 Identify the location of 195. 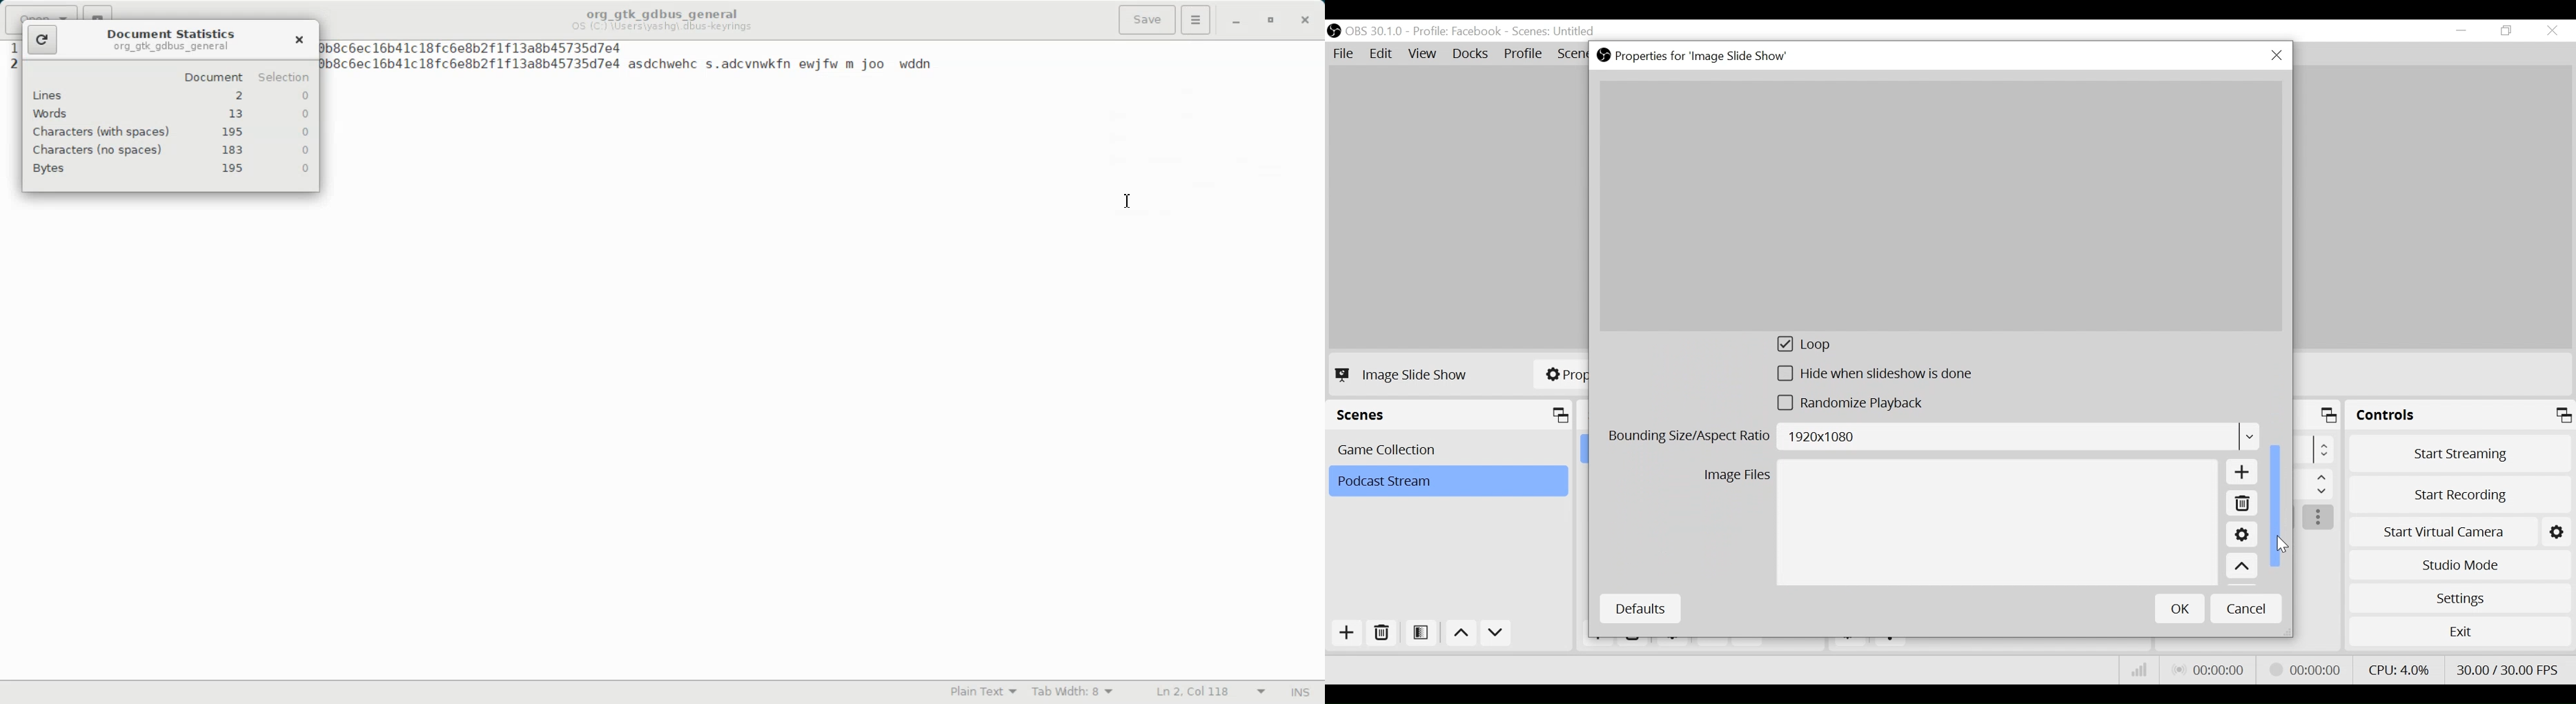
(232, 132).